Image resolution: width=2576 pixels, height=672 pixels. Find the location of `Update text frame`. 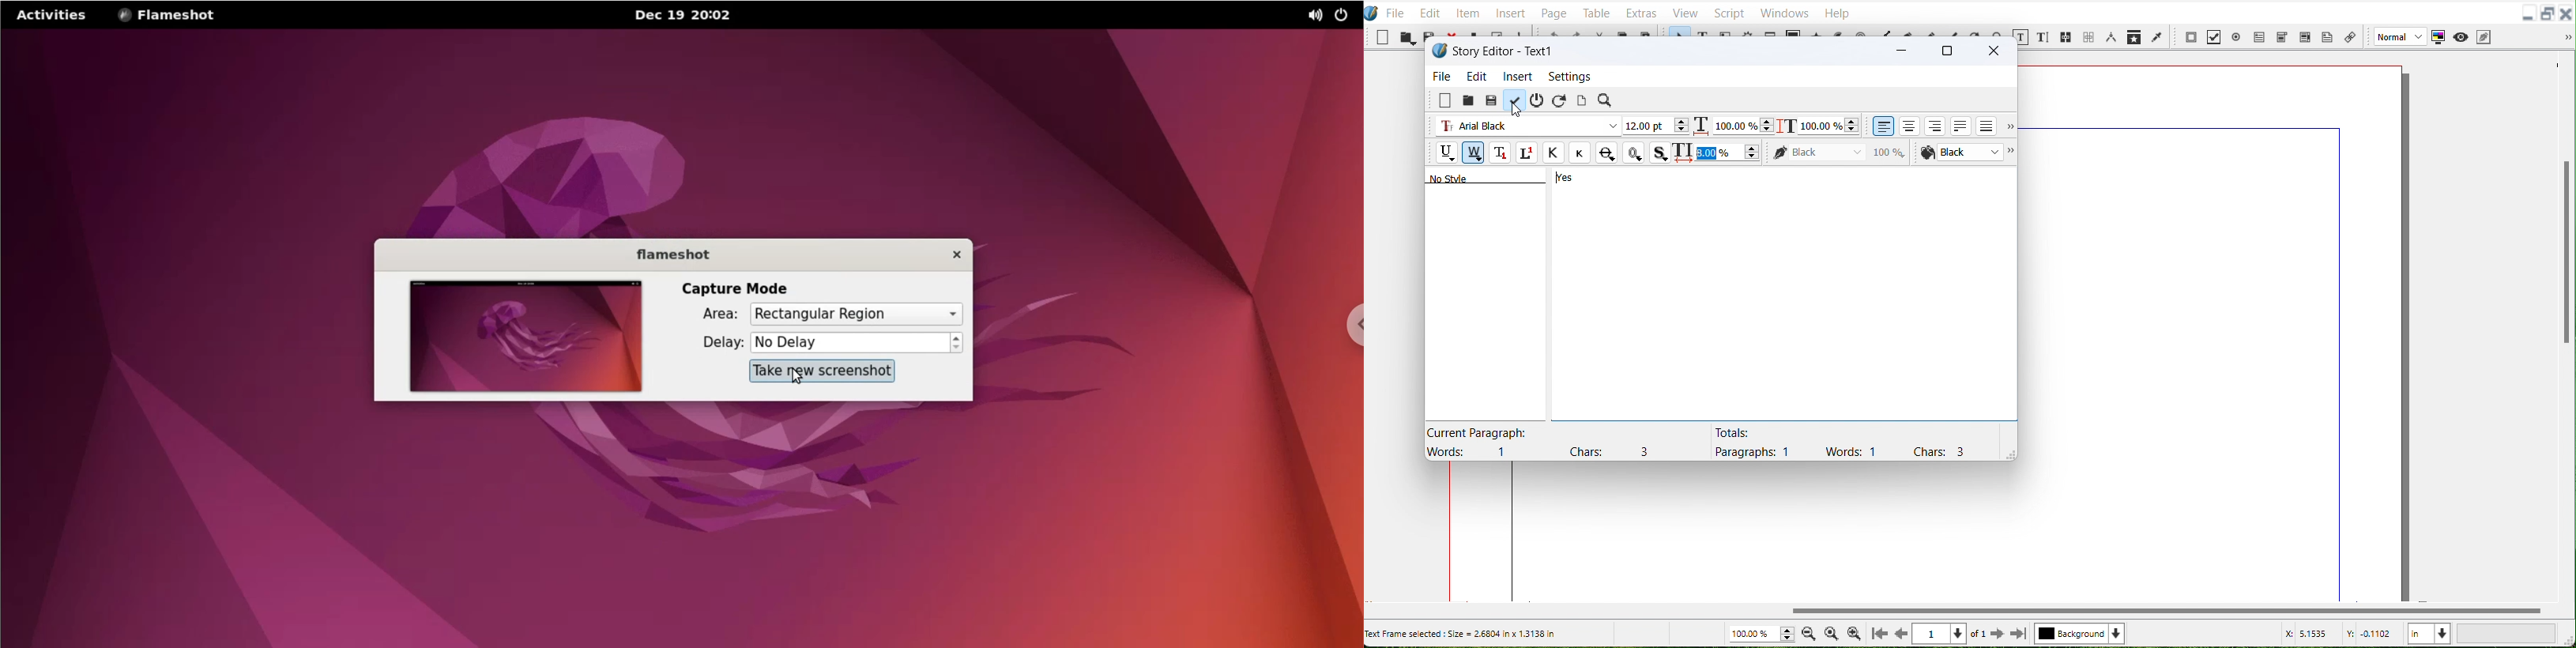

Update text frame is located at coordinates (1514, 100).